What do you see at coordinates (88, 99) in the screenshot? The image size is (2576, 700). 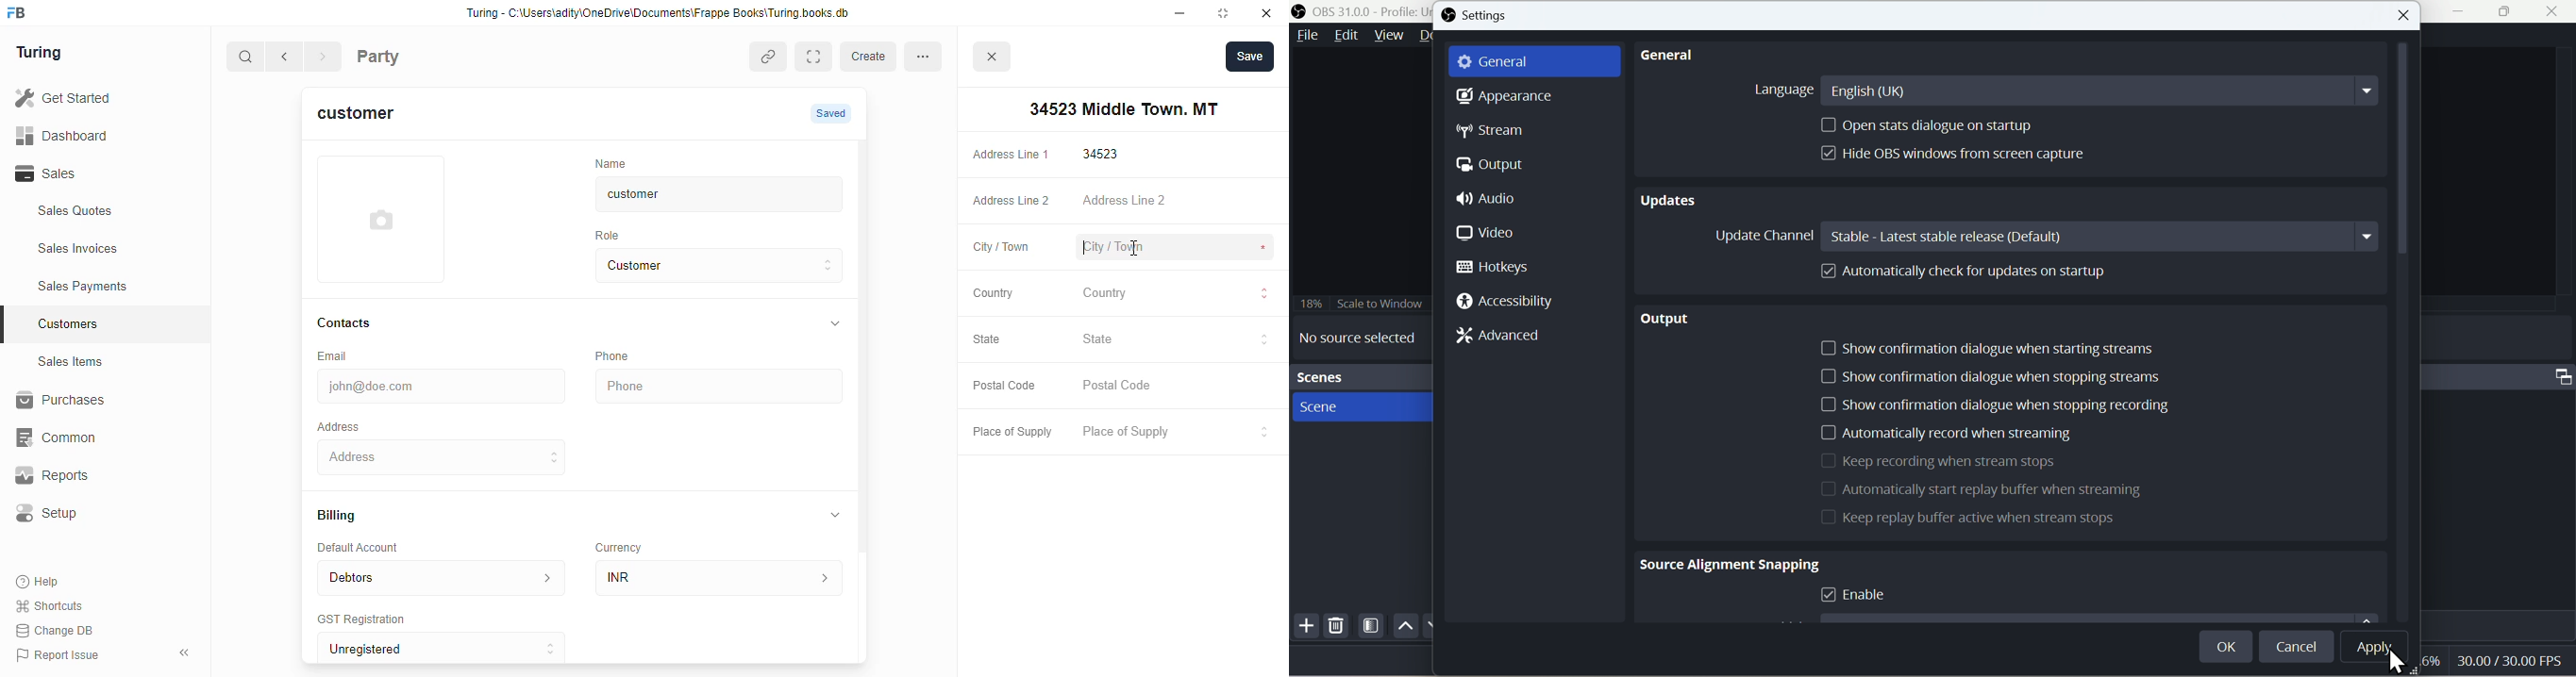 I see `Get Started` at bounding box center [88, 99].